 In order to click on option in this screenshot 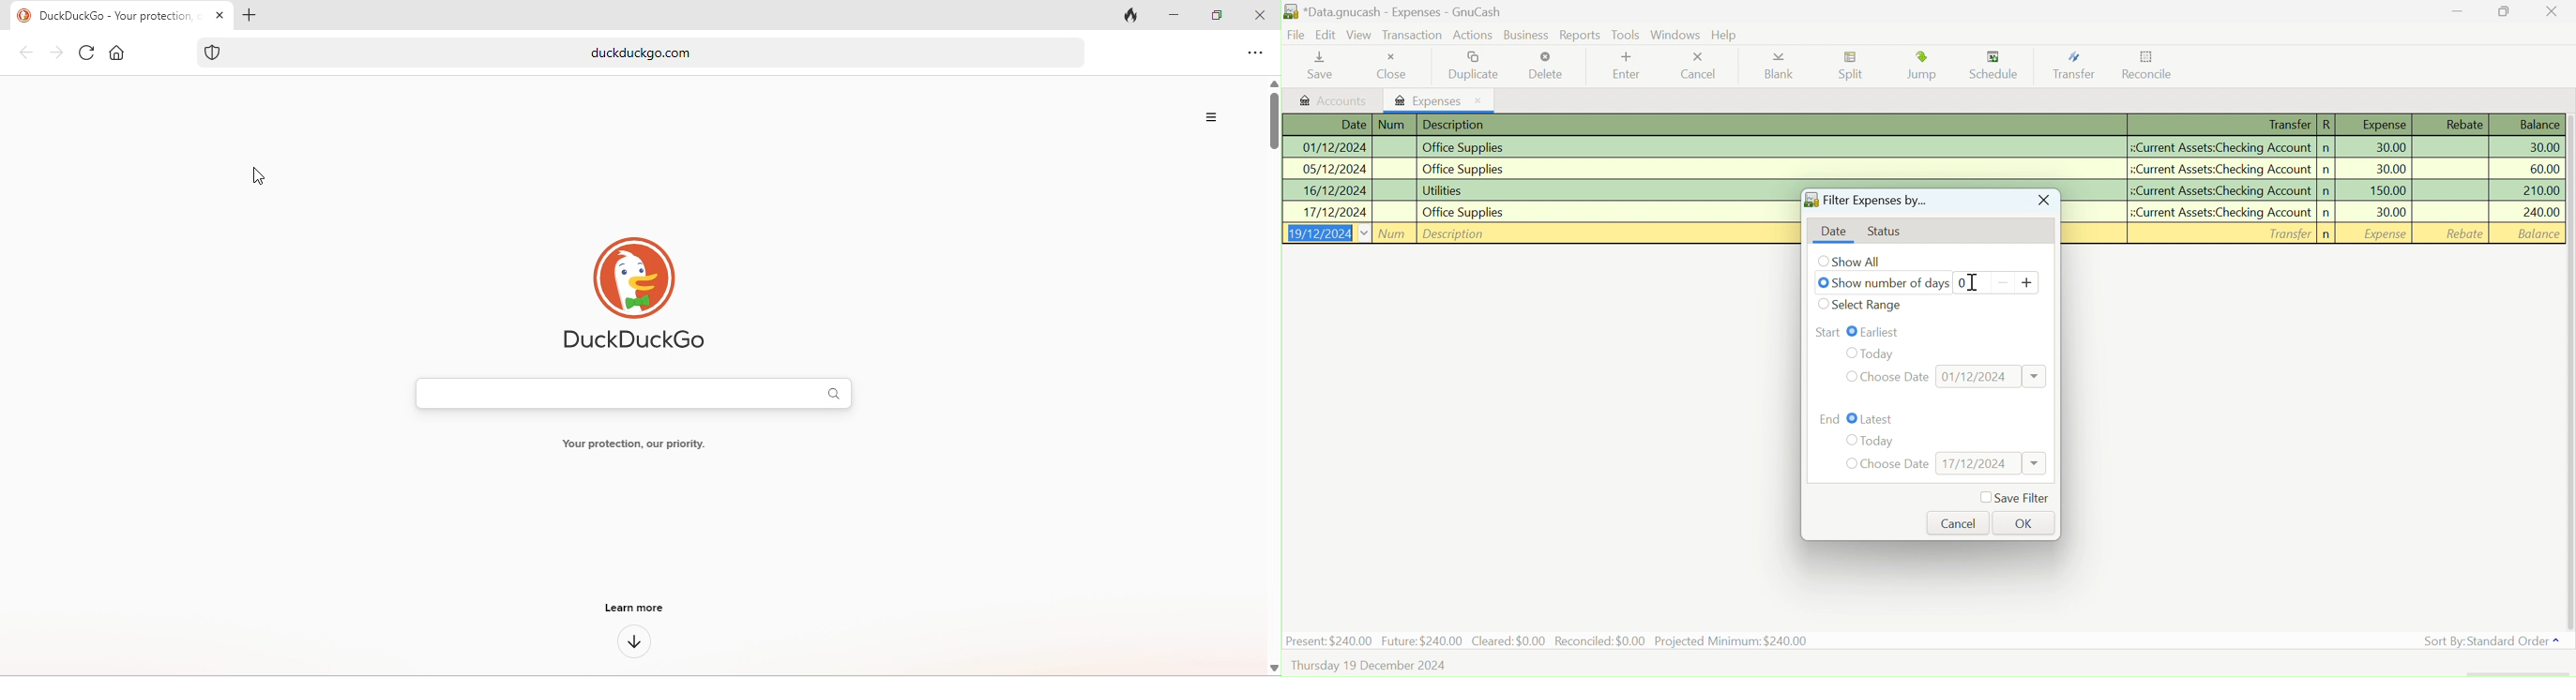, I will do `click(1255, 55)`.